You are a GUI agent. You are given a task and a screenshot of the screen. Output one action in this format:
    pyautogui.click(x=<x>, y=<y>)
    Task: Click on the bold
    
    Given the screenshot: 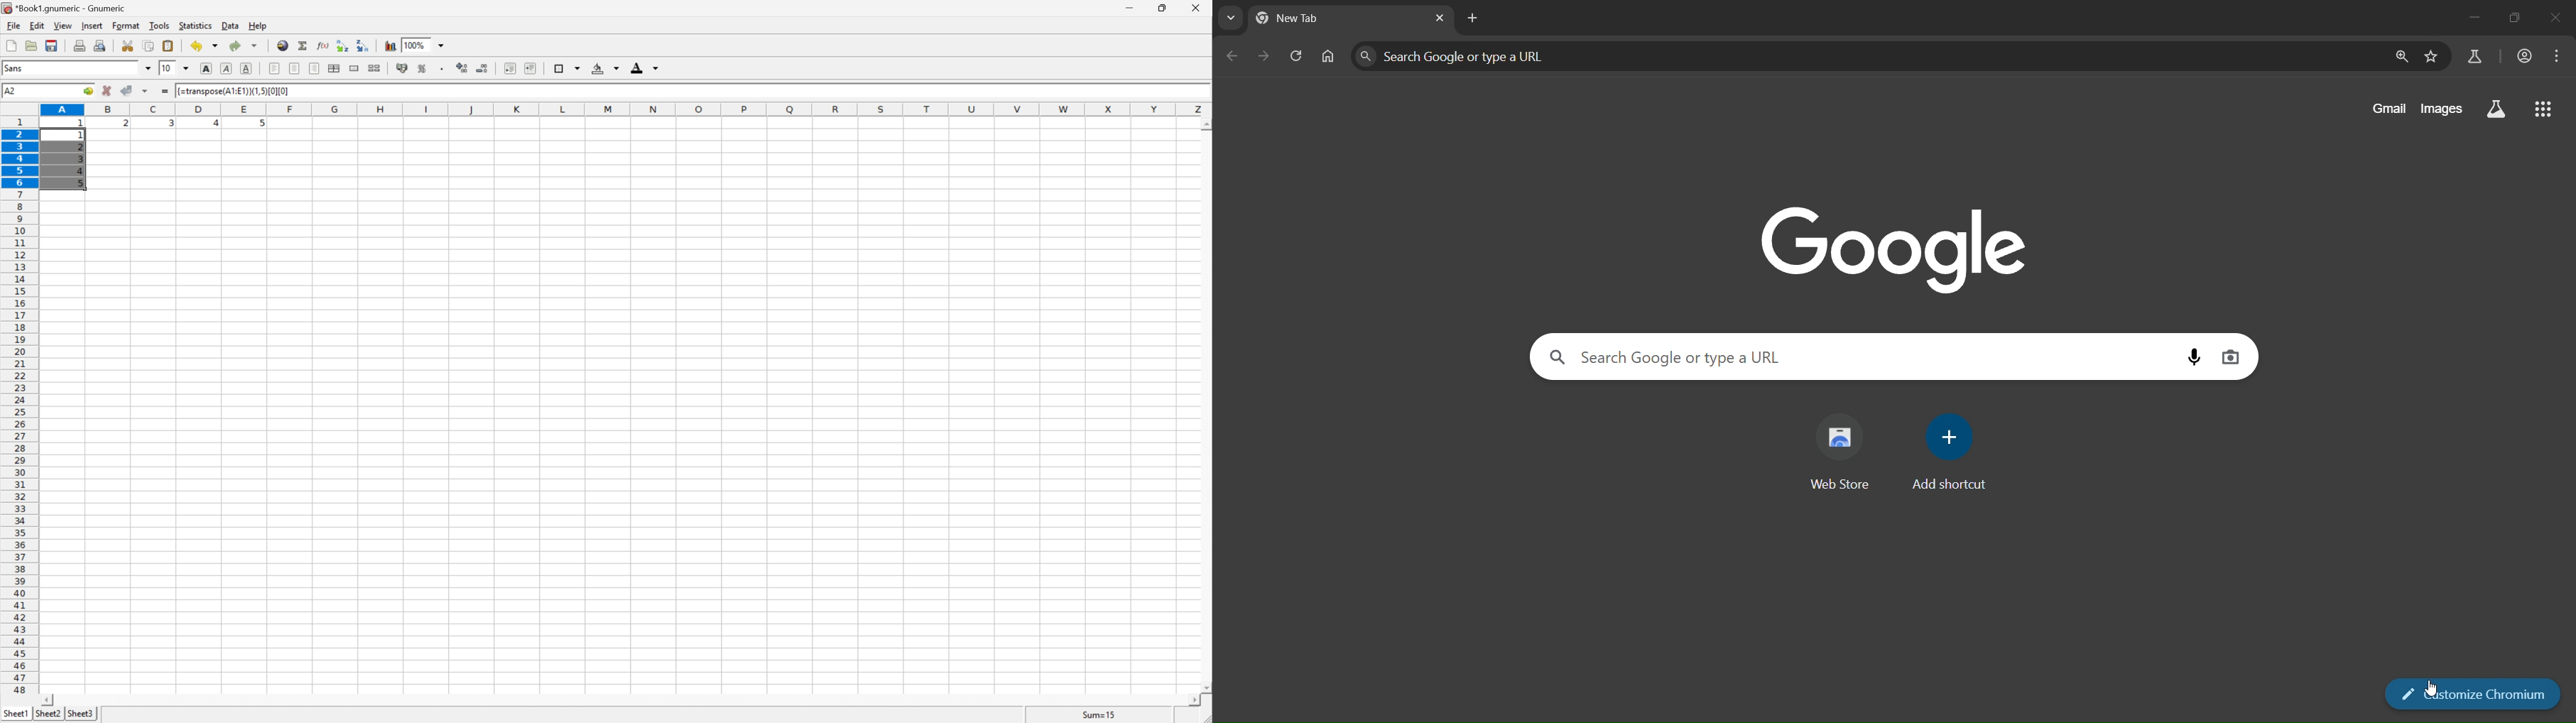 What is the action you would take?
    pyautogui.click(x=208, y=68)
    